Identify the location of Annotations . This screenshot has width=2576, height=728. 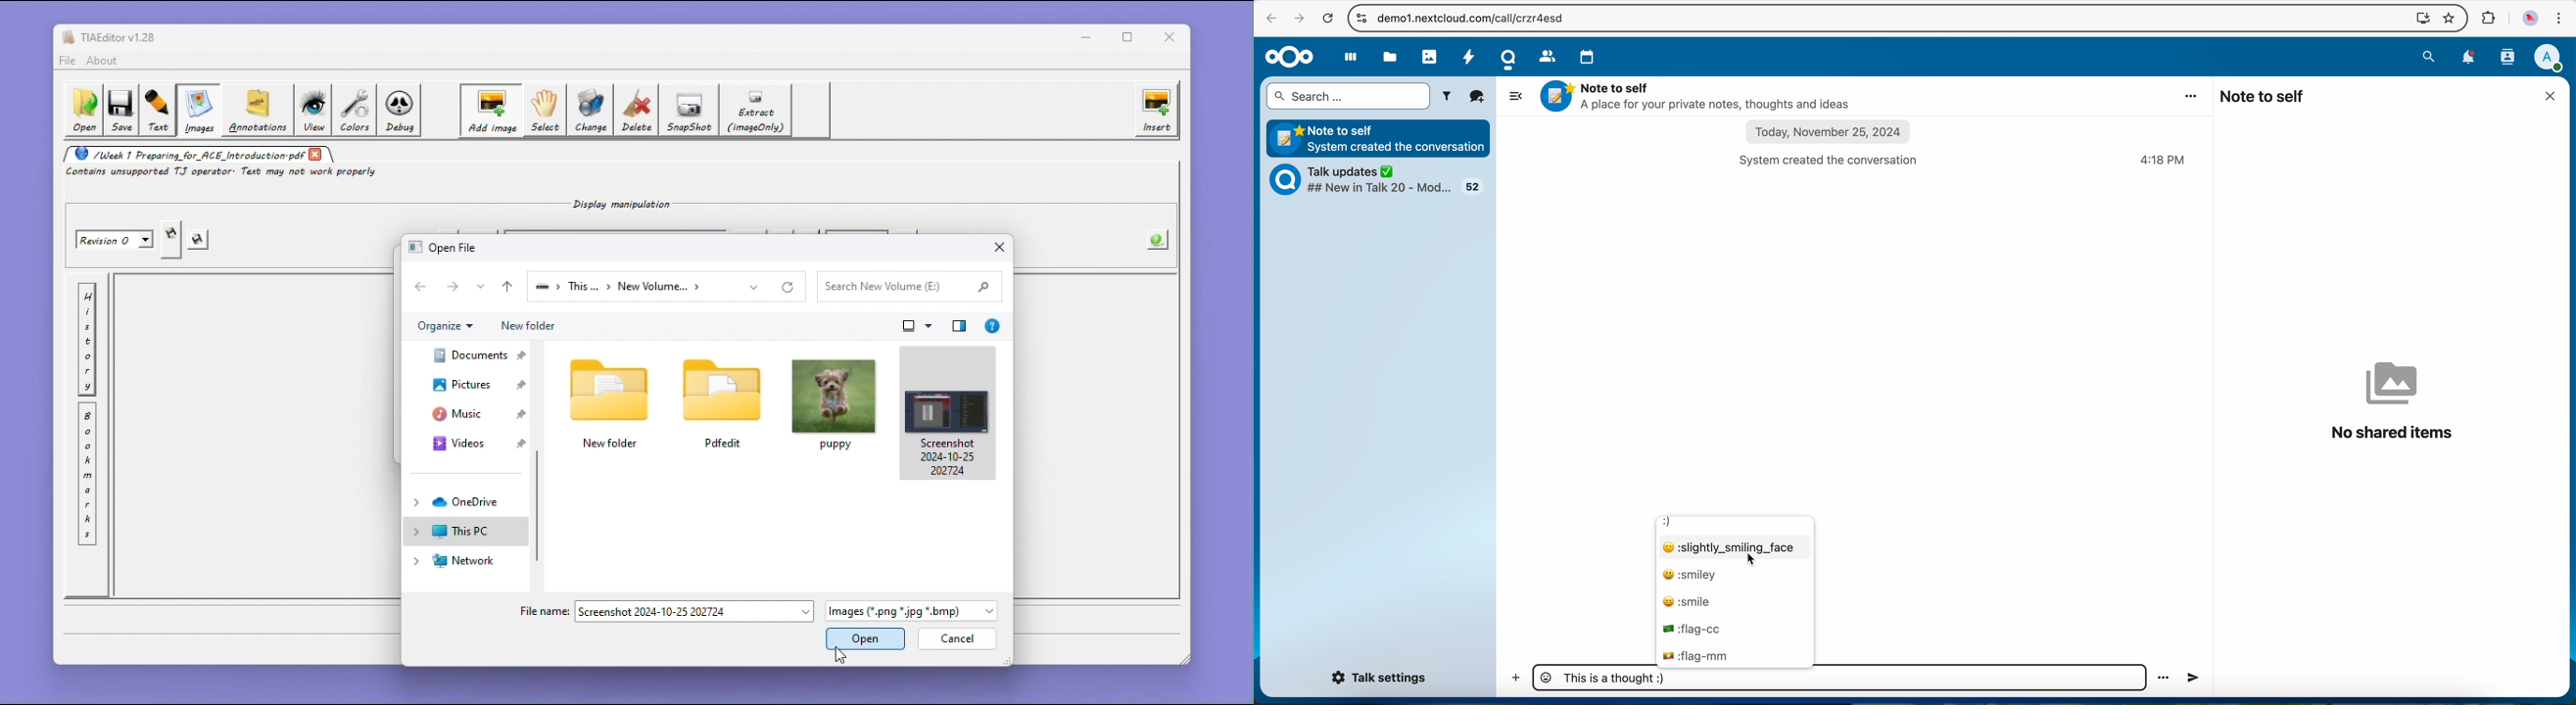
(256, 110).